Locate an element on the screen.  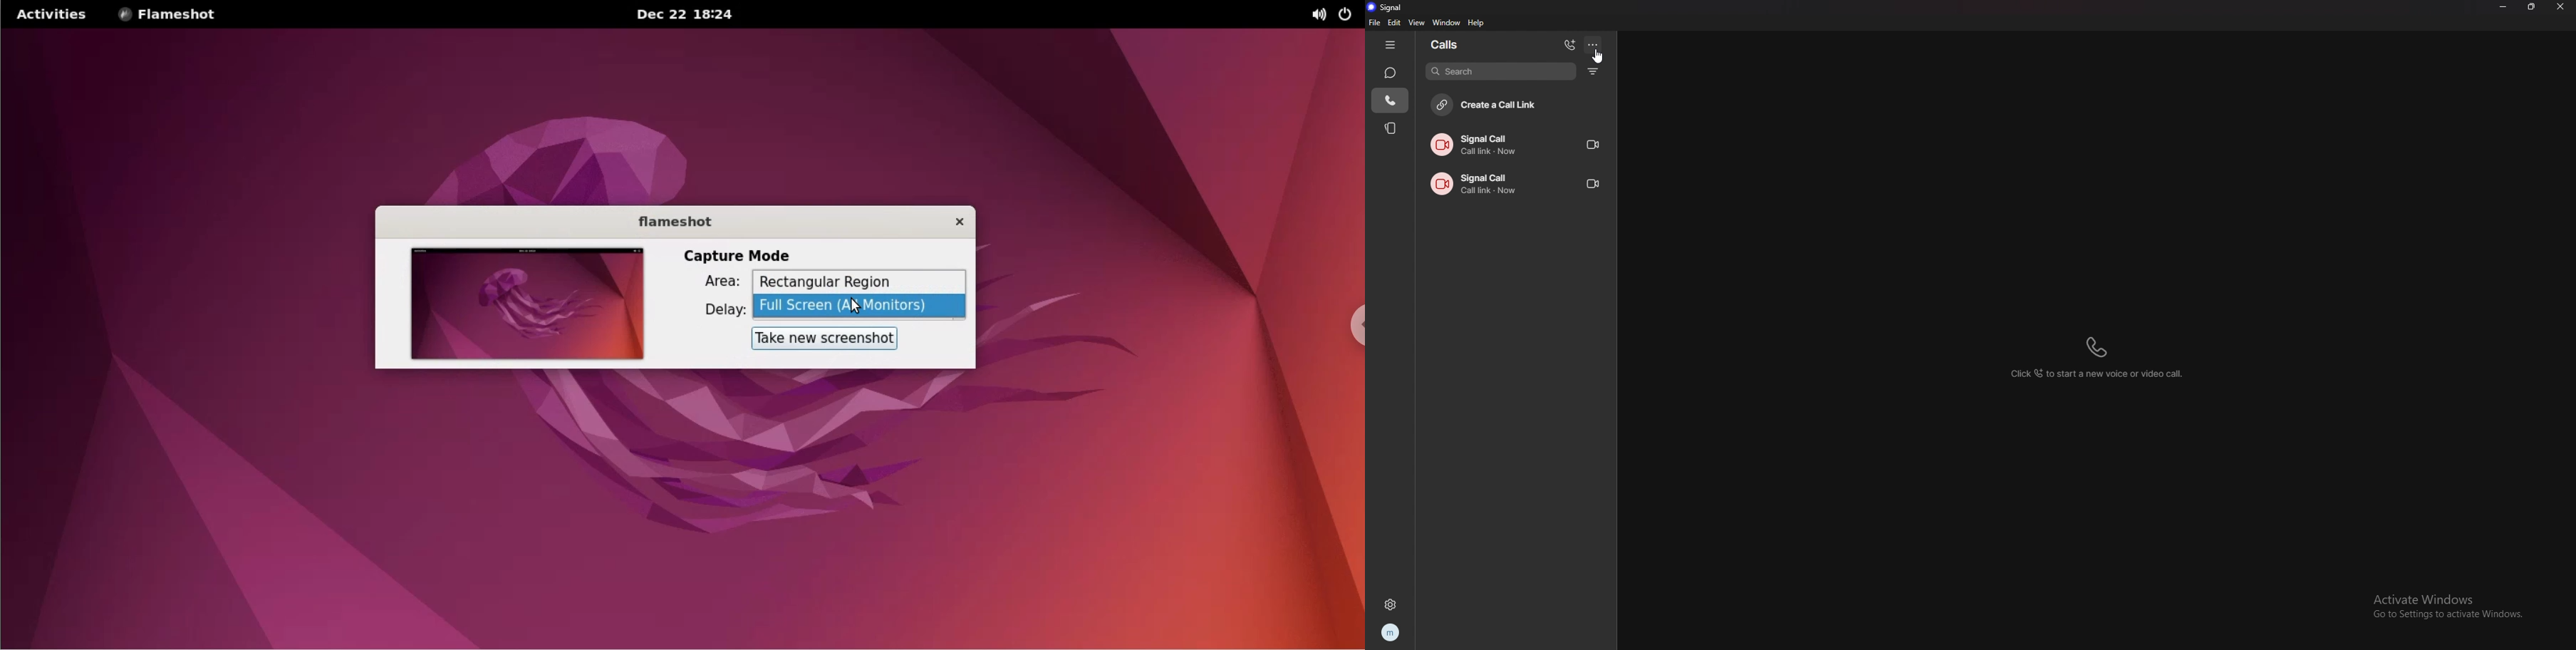
resize is located at coordinates (2533, 6).